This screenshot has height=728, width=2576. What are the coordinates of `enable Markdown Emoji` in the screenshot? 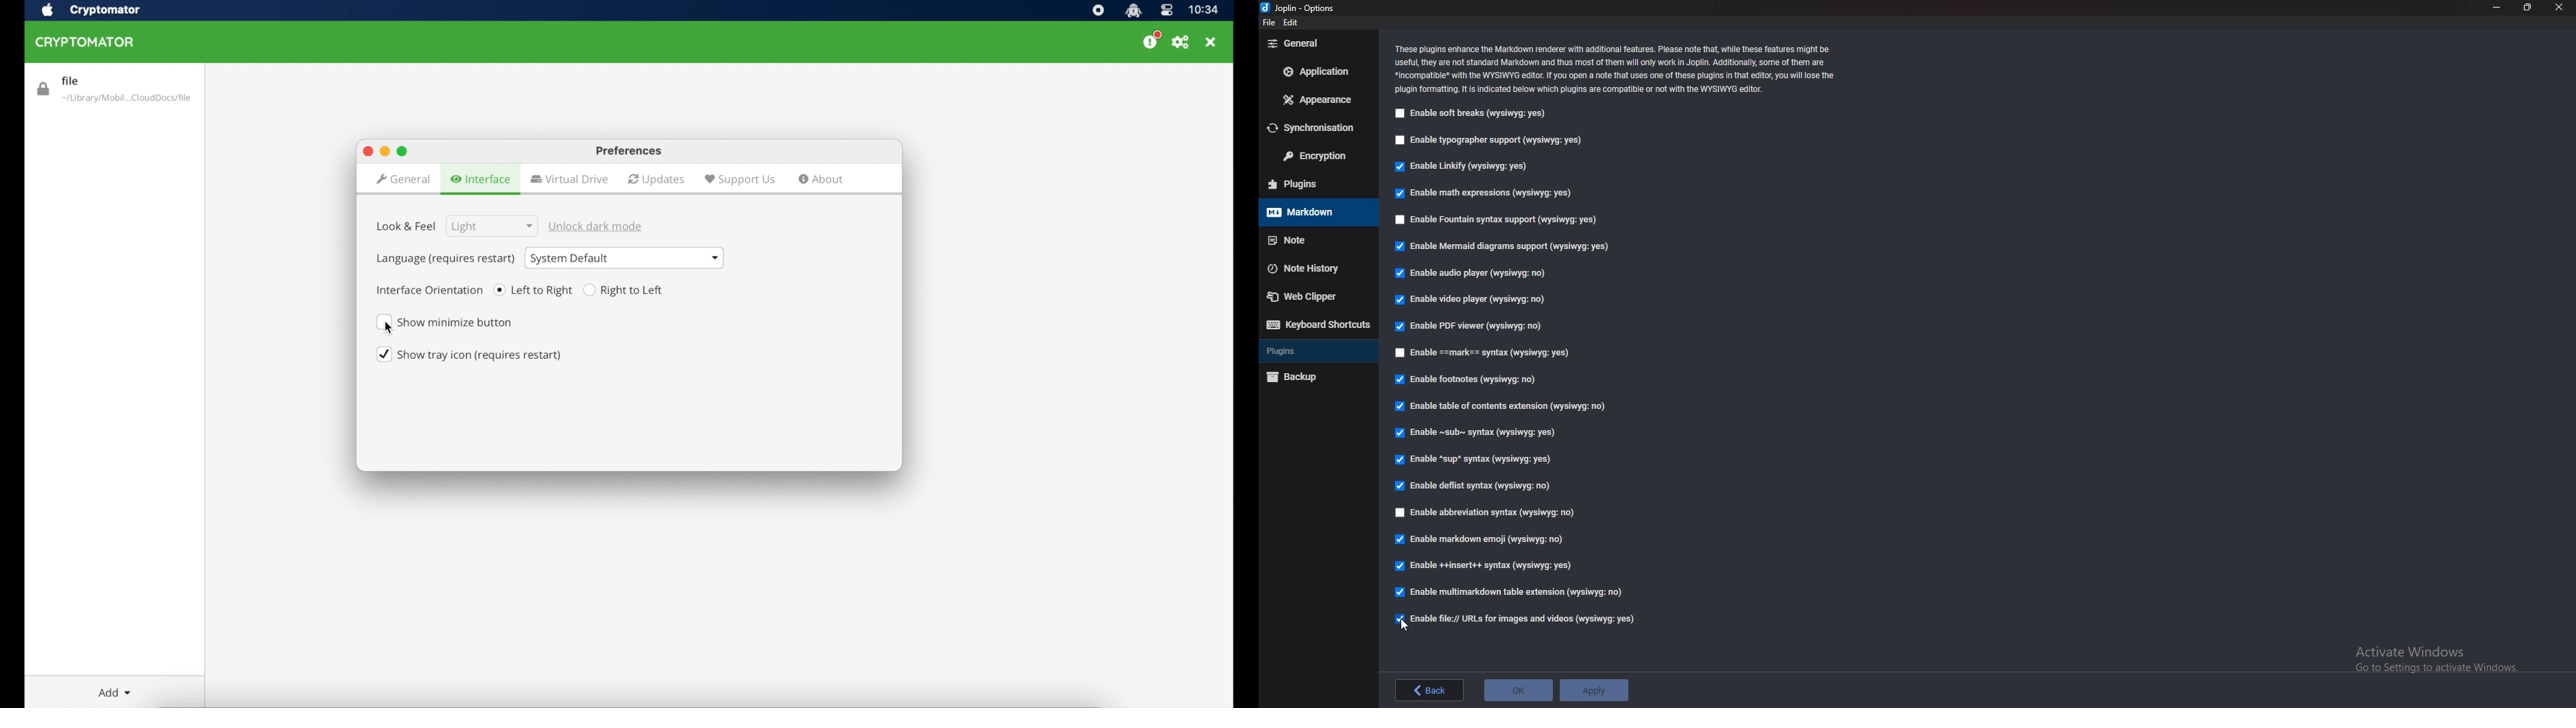 It's located at (1482, 540).